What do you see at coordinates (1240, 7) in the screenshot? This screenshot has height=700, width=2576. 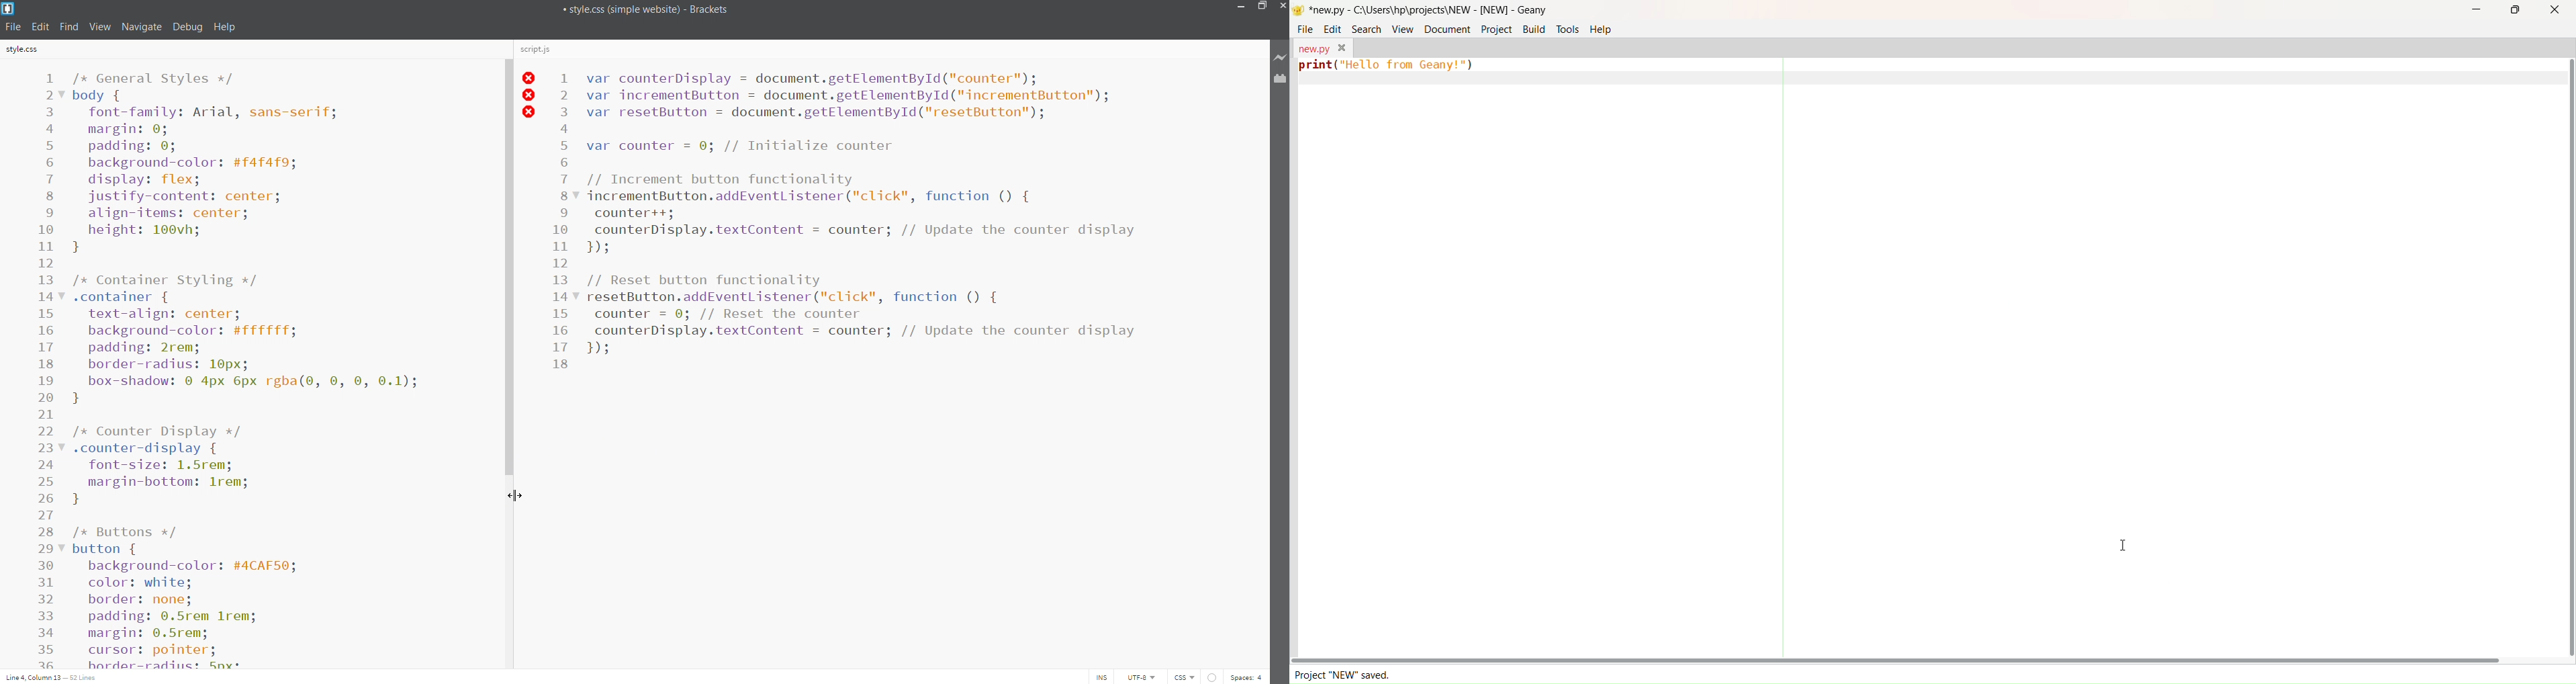 I see `minimize` at bounding box center [1240, 7].